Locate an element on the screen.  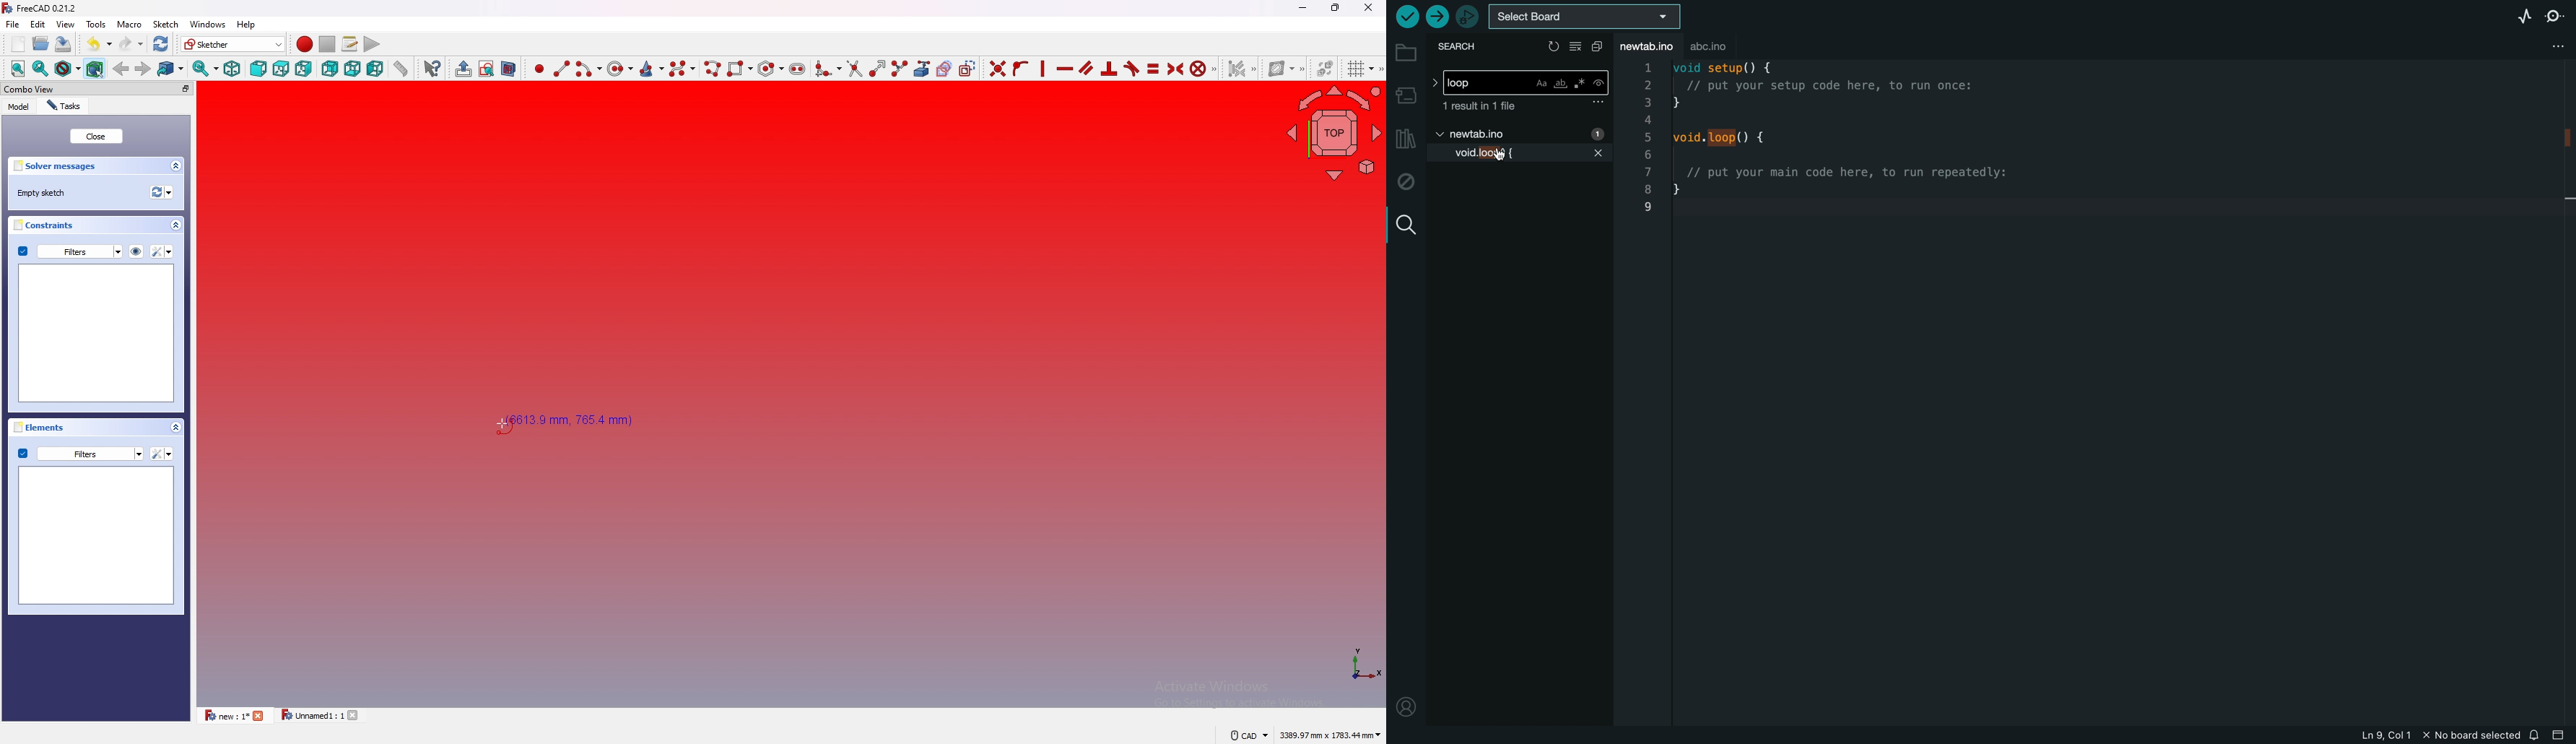
right is located at coordinates (304, 69).